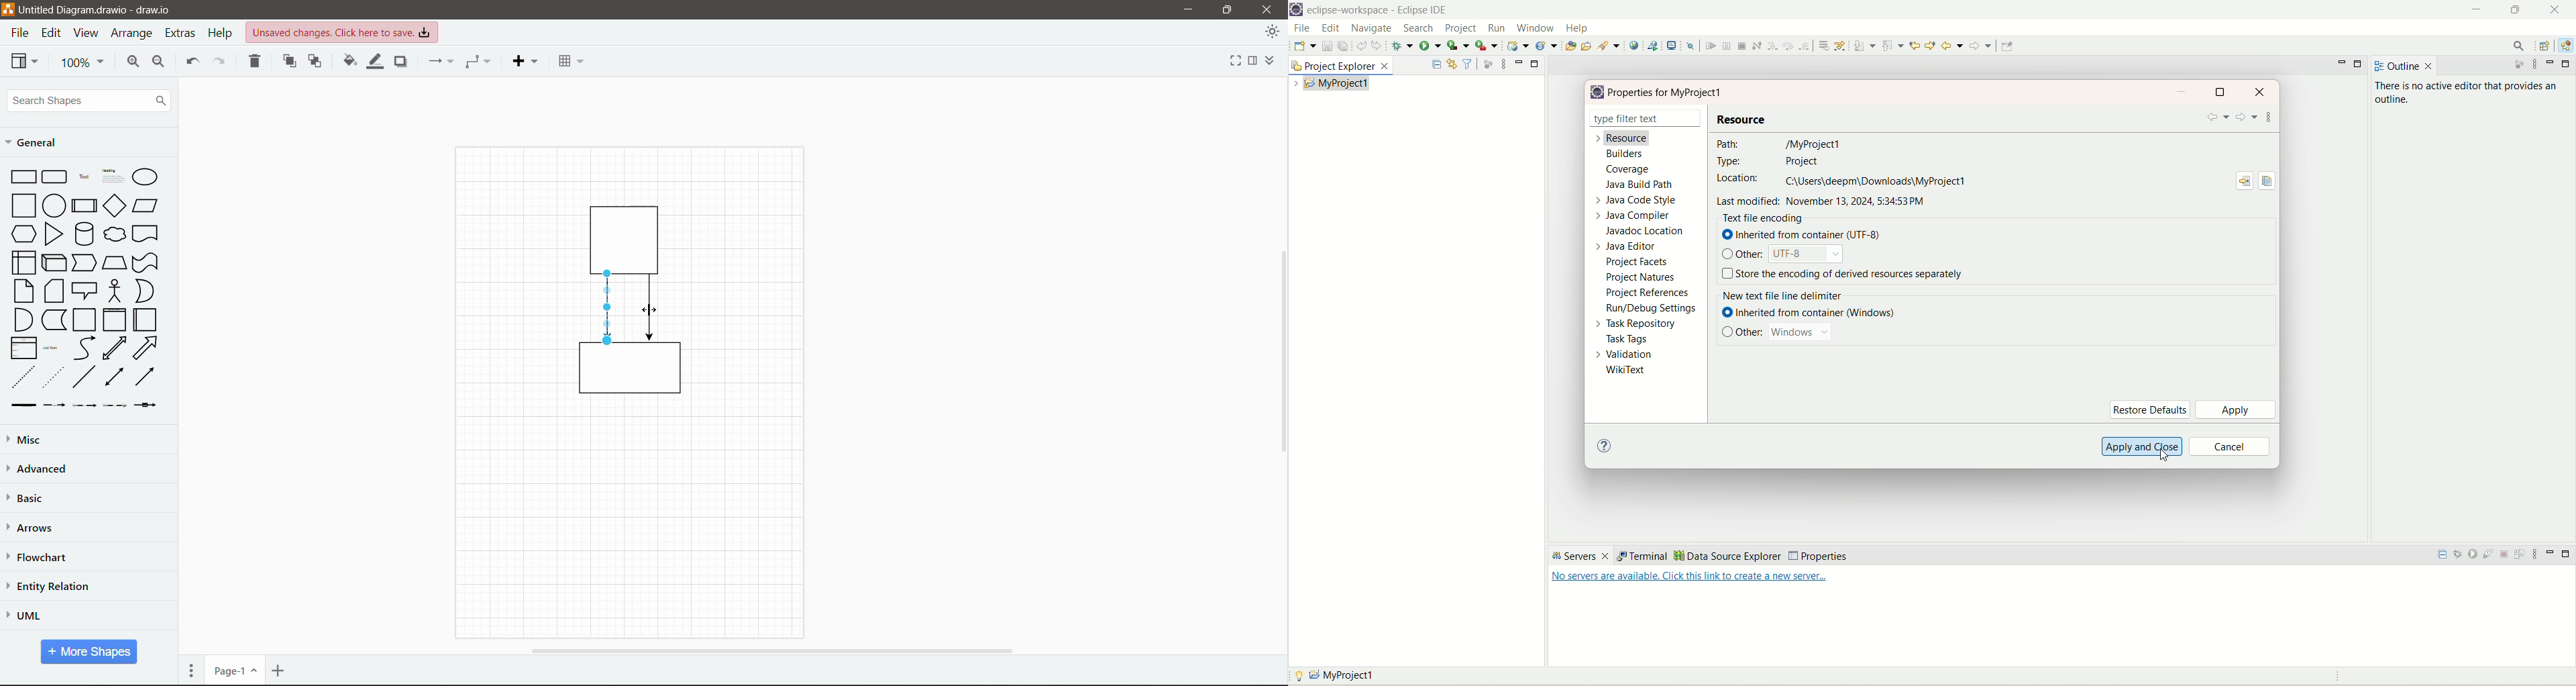 The height and width of the screenshot is (700, 2576). What do you see at coordinates (2151, 409) in the screenshot?
I see `restore defaults` at bounding box center [2151, 409].